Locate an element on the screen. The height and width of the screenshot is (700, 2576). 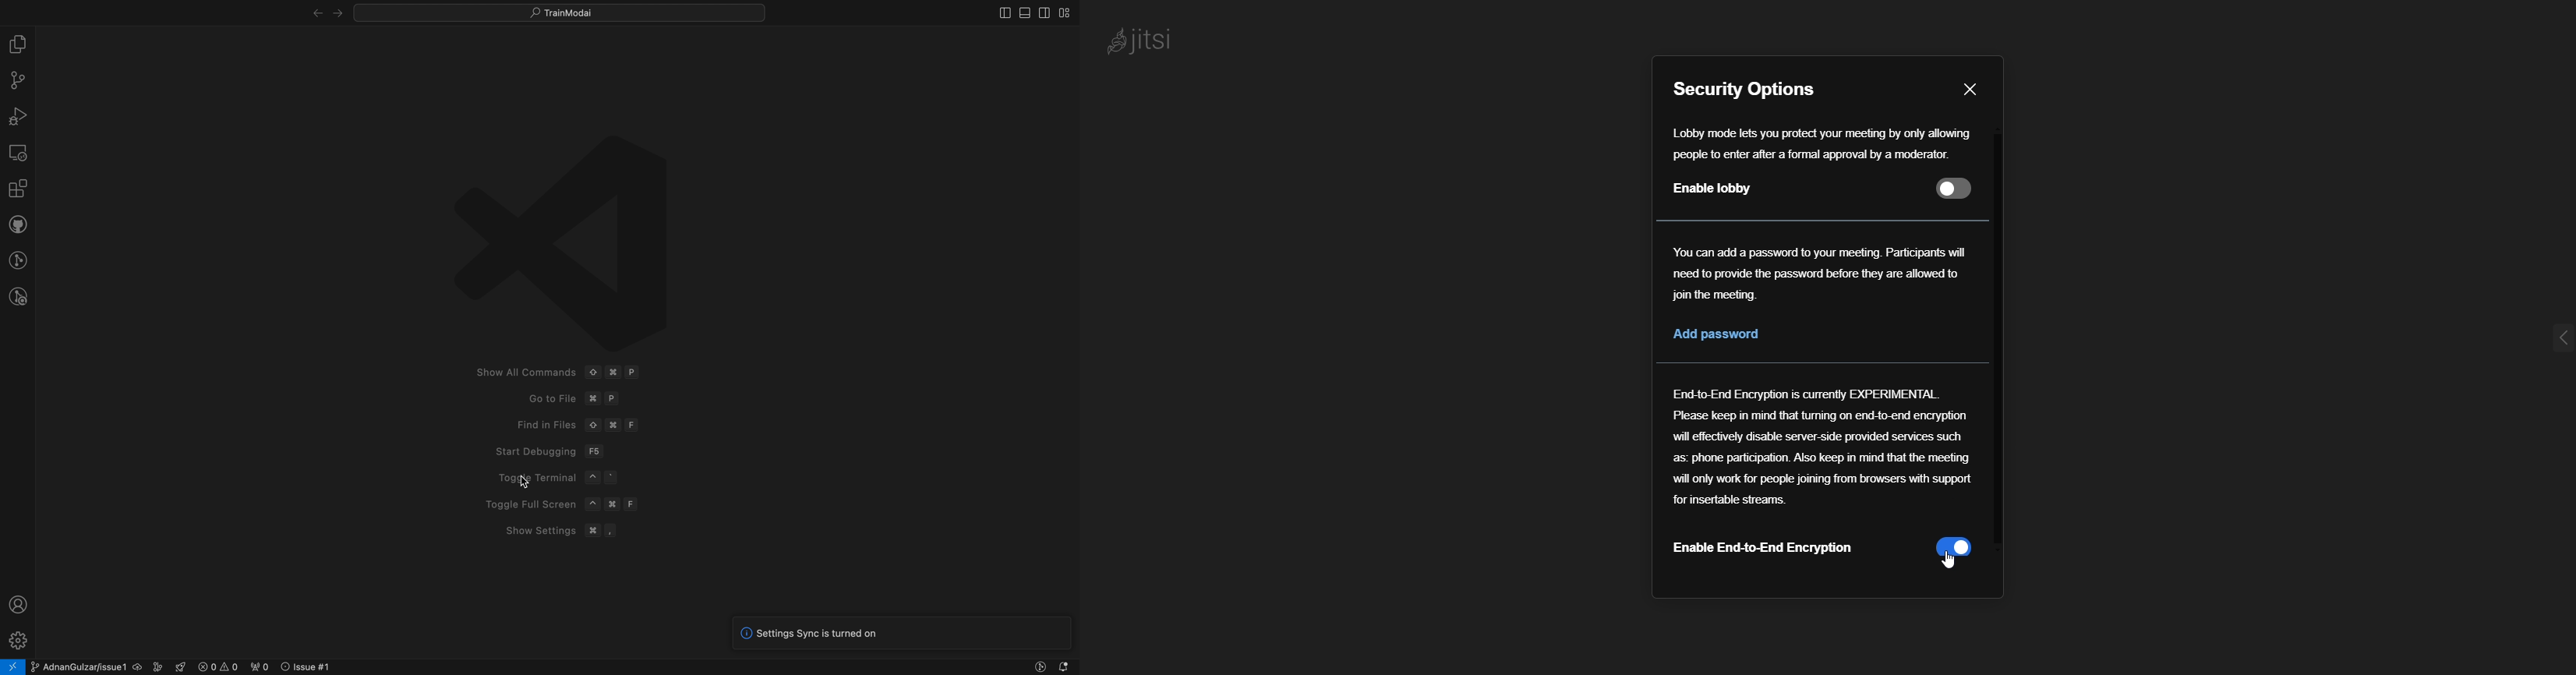
Lobby mode lets you protect your meeting by only allowing
people to enter after a formal approval by a moderator. is located at coordinates (1822, 142).